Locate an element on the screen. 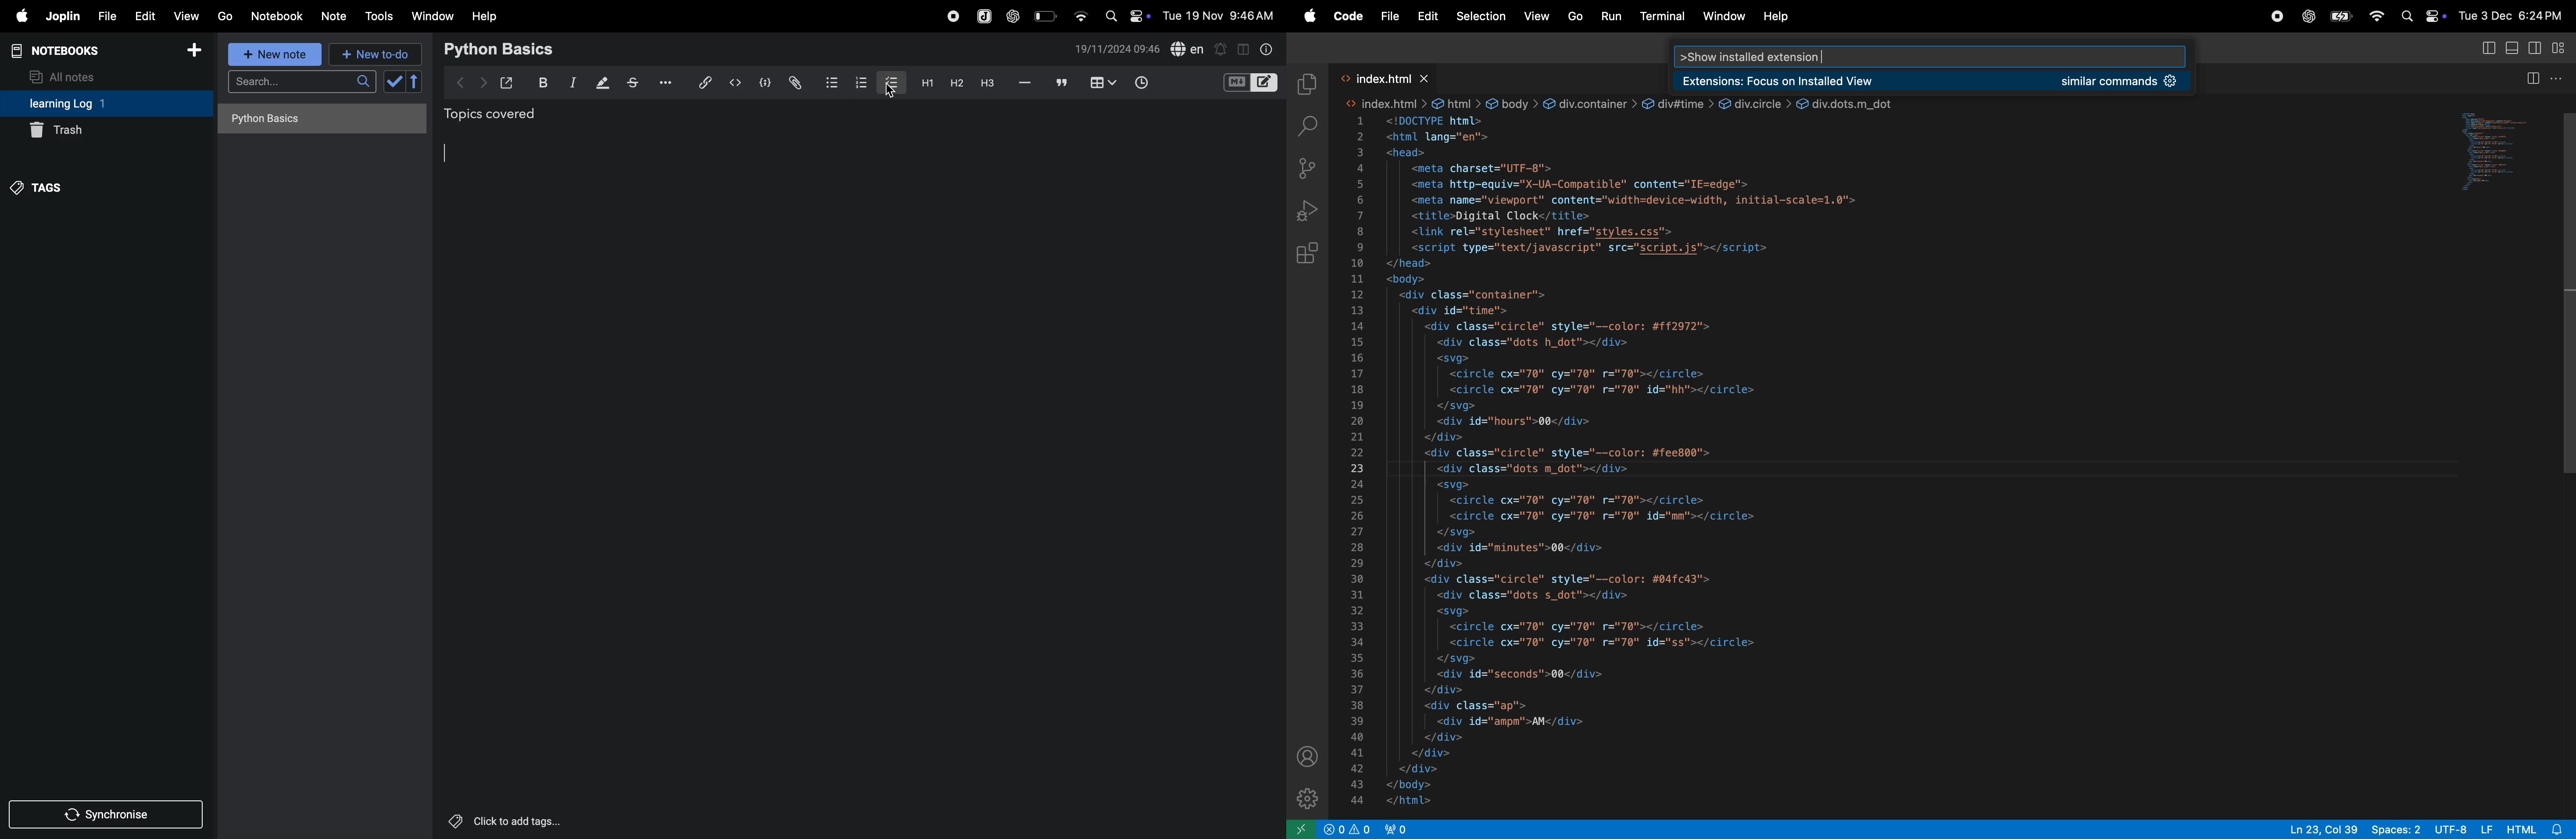 This screenshot has height=840, width=2576. notebook is located at coordinates (279, 15).